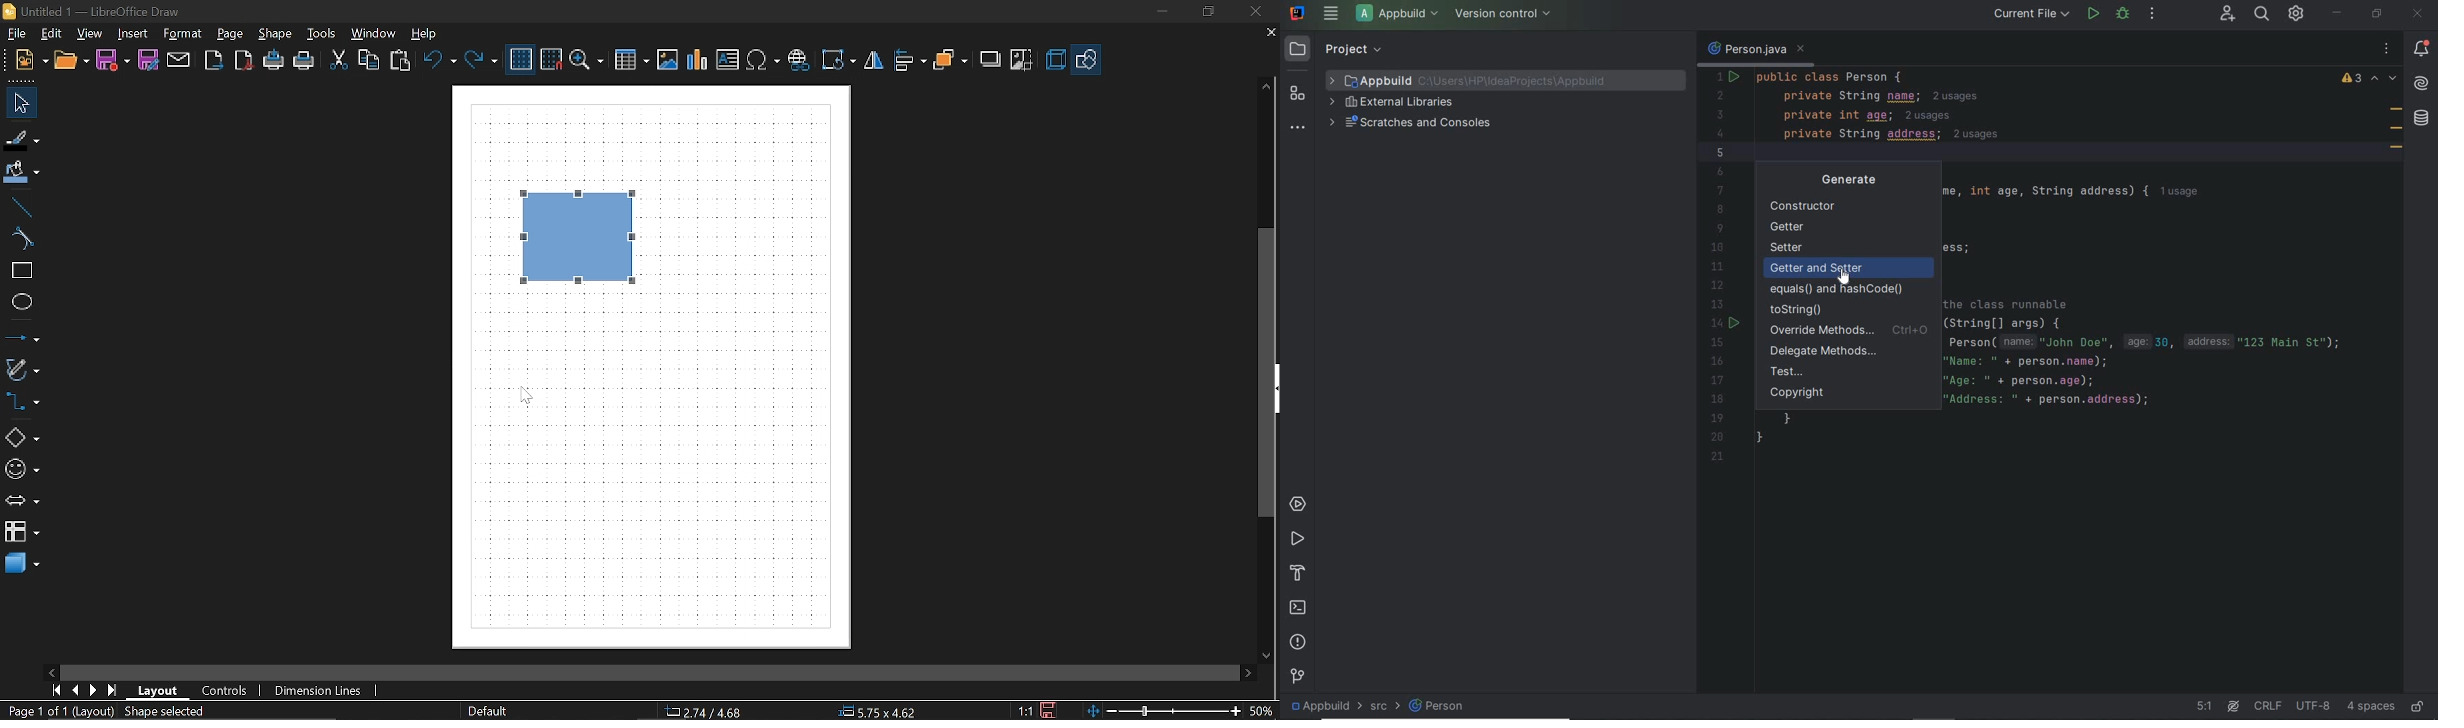 Image resolution: width=2464 pixels, height=728 pixels. I want to click on notifications, so click(2425, 49).